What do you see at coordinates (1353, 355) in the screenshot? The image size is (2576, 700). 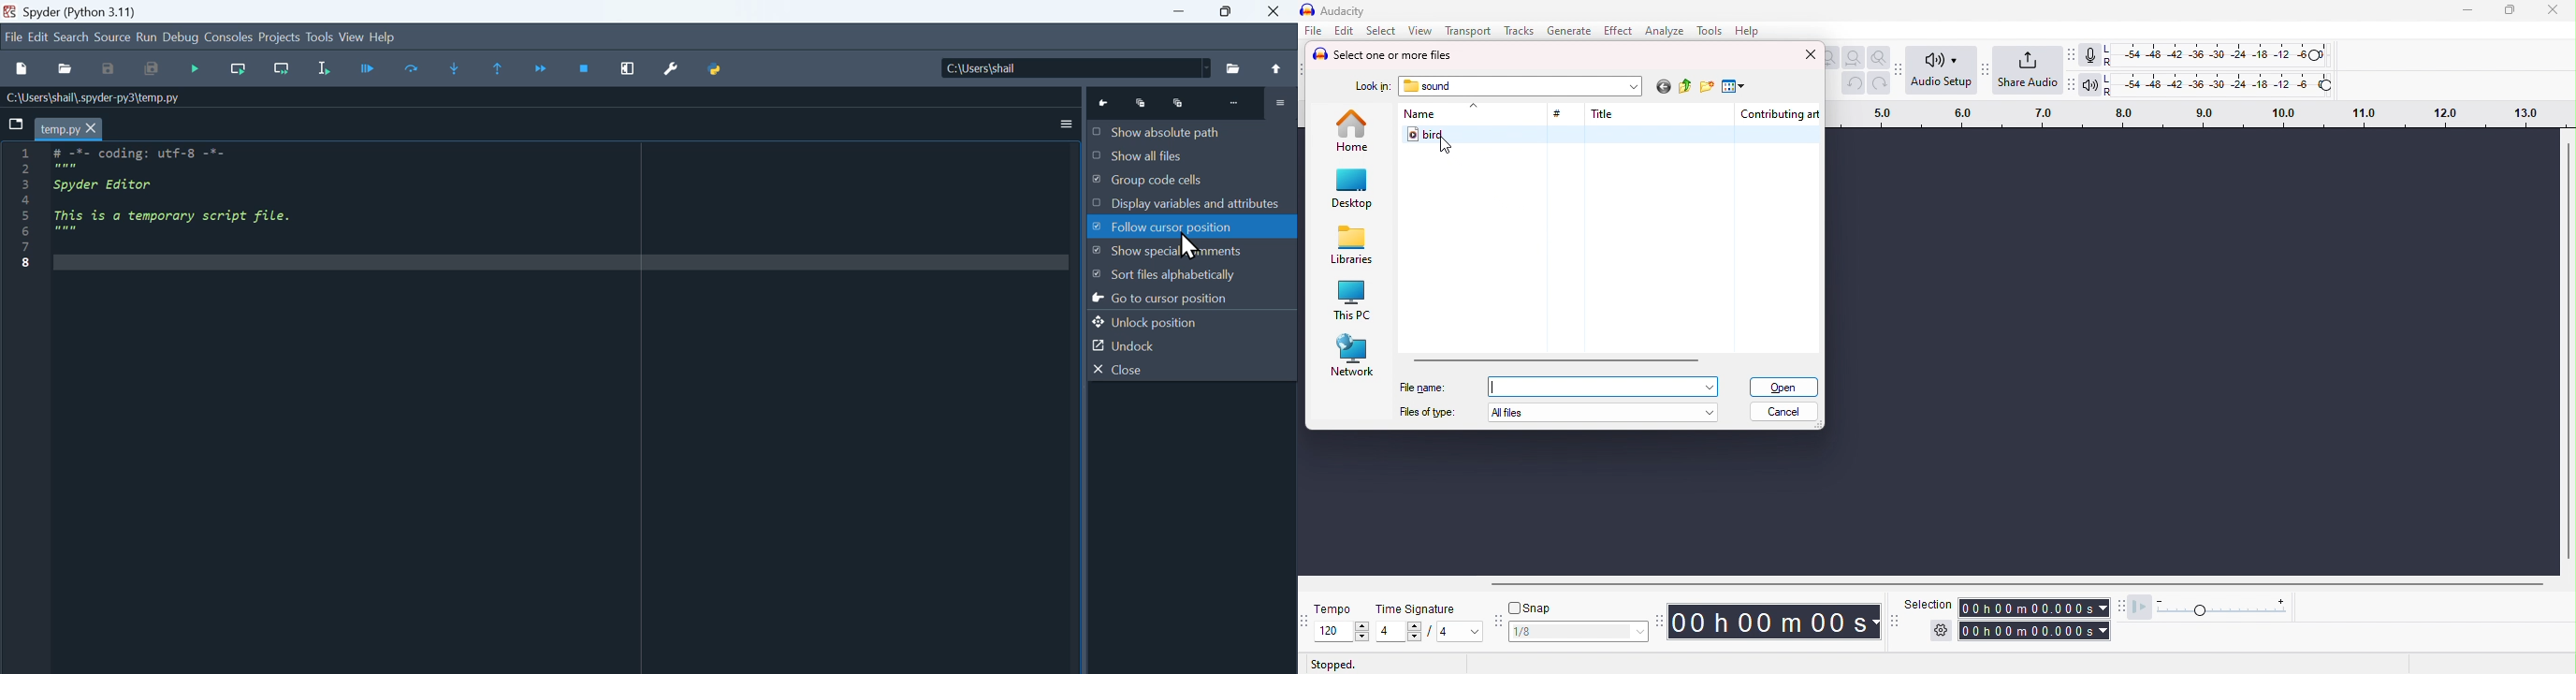 I see `network` at bounding box center [1353, 355].